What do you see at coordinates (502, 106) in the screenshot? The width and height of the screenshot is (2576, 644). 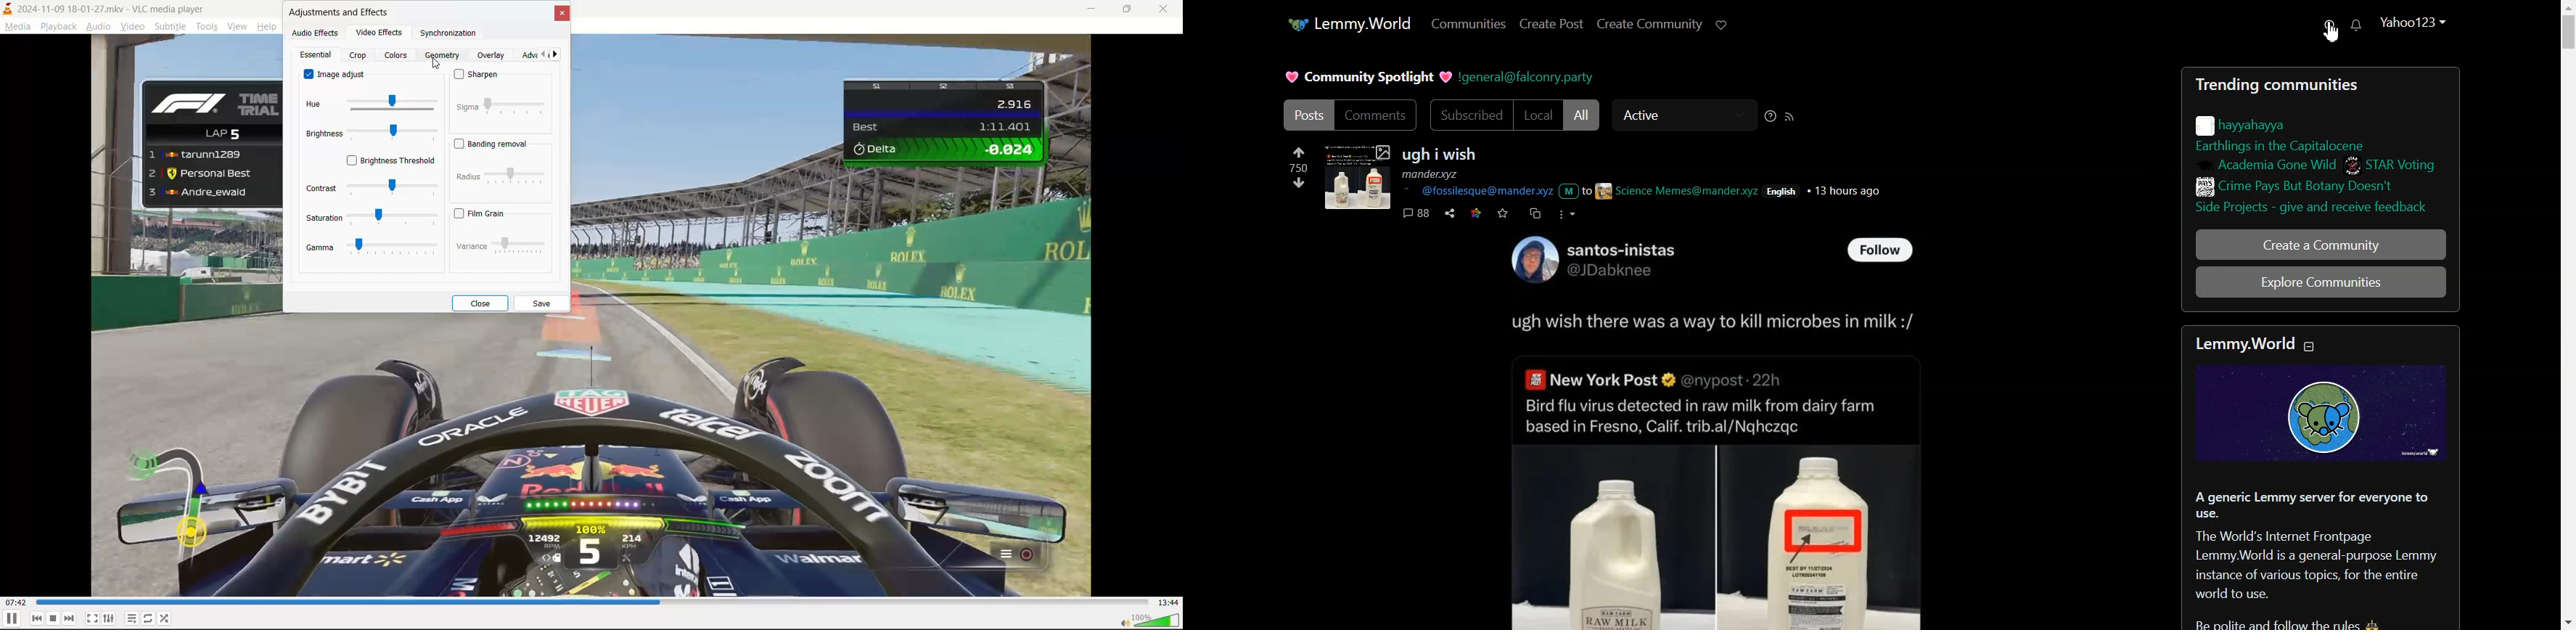 I see `sigma` at bounding box center [502, 106].